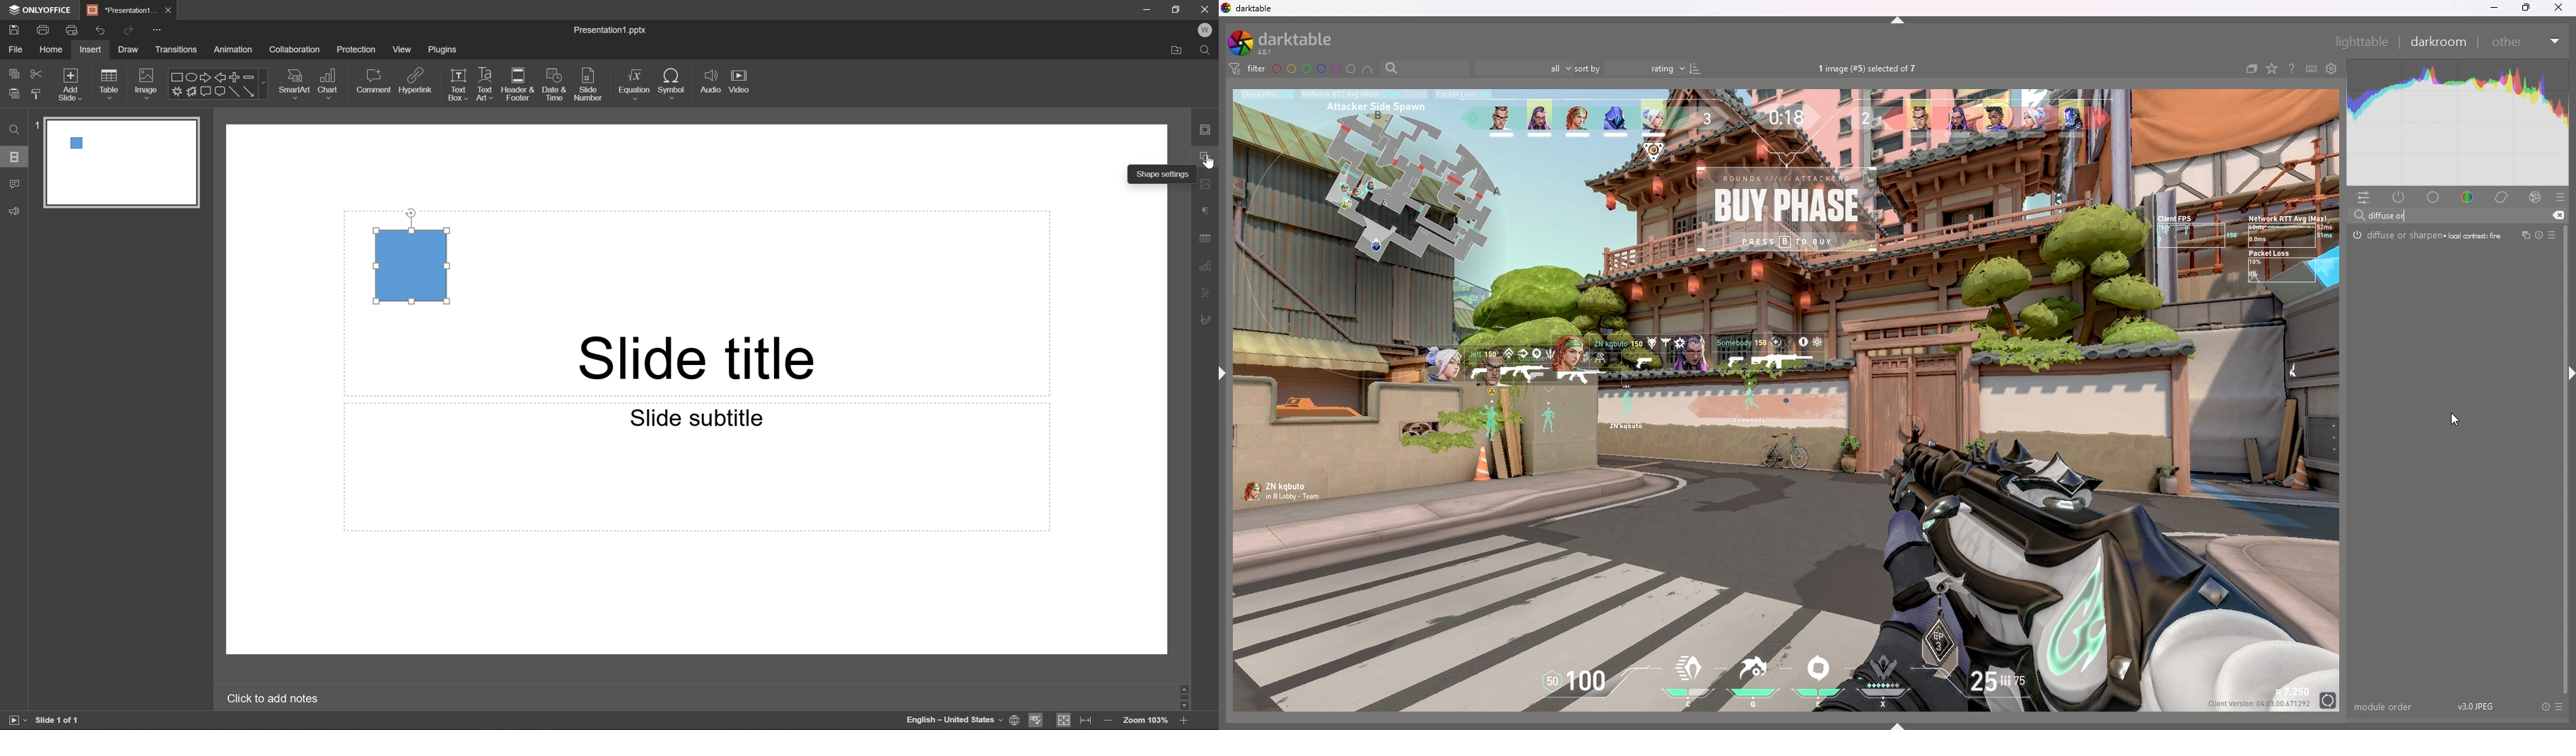 The image size is (2576, 756). I want to click on Close, so click(1209, 9).